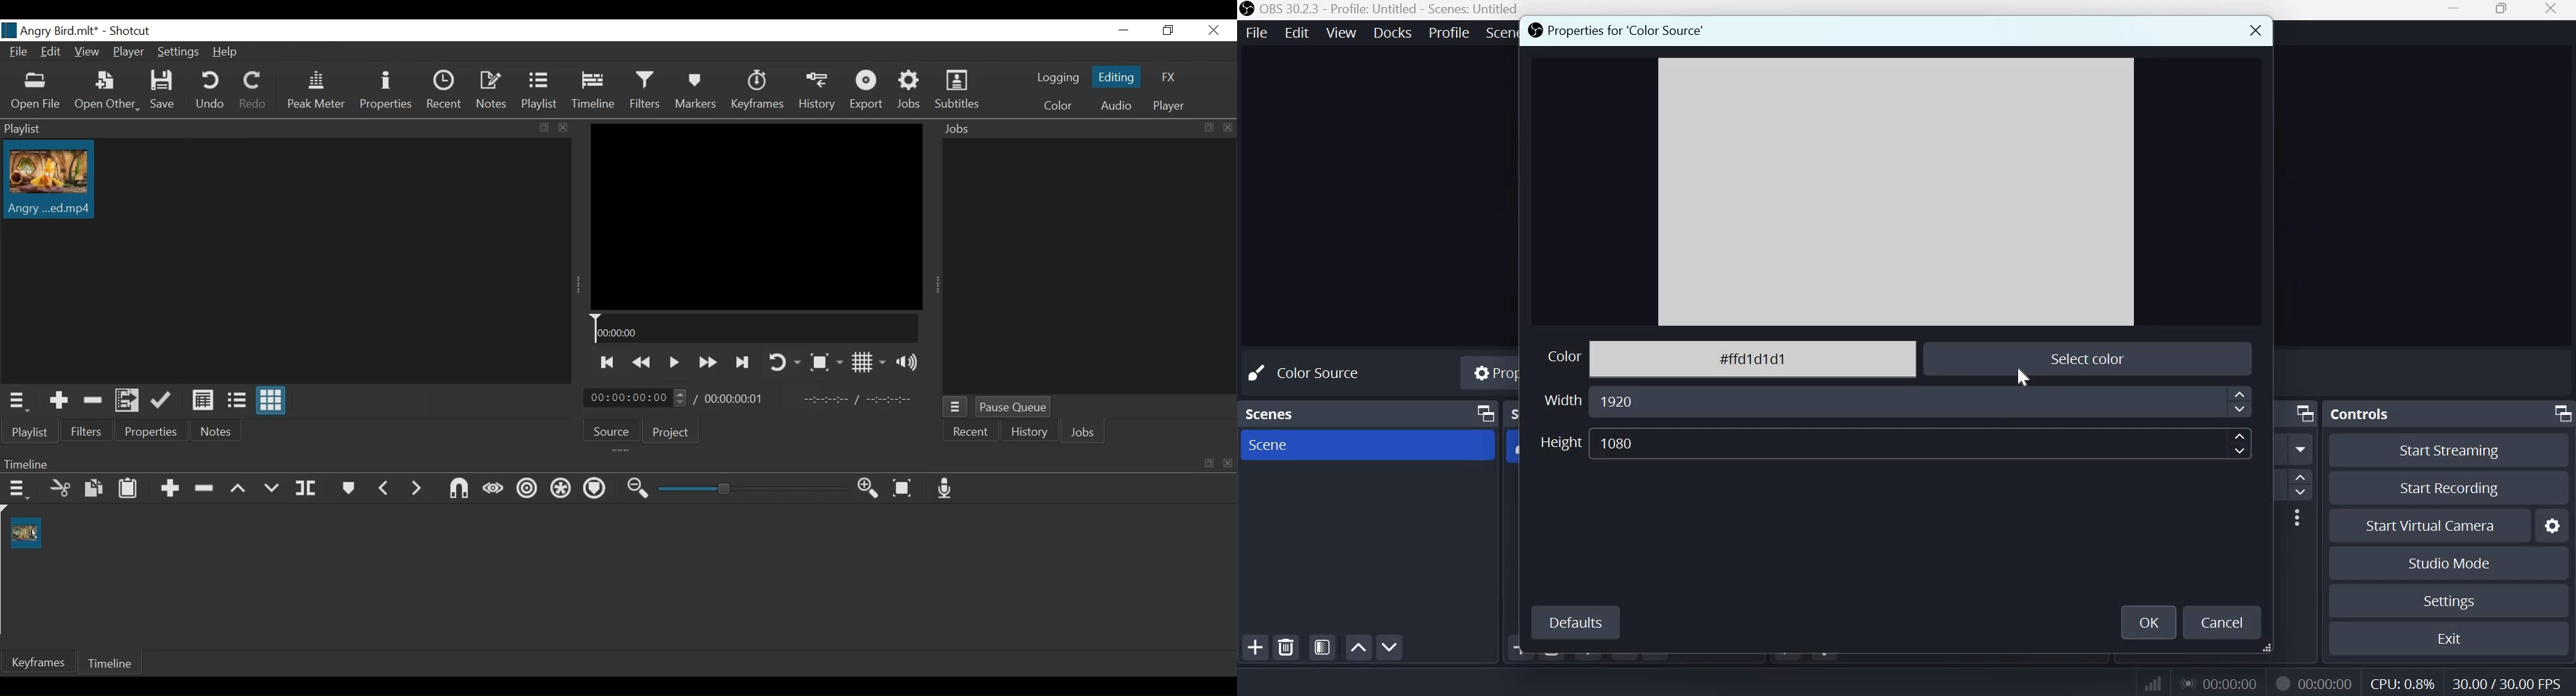  I want to click on markers, so click(347, 488).